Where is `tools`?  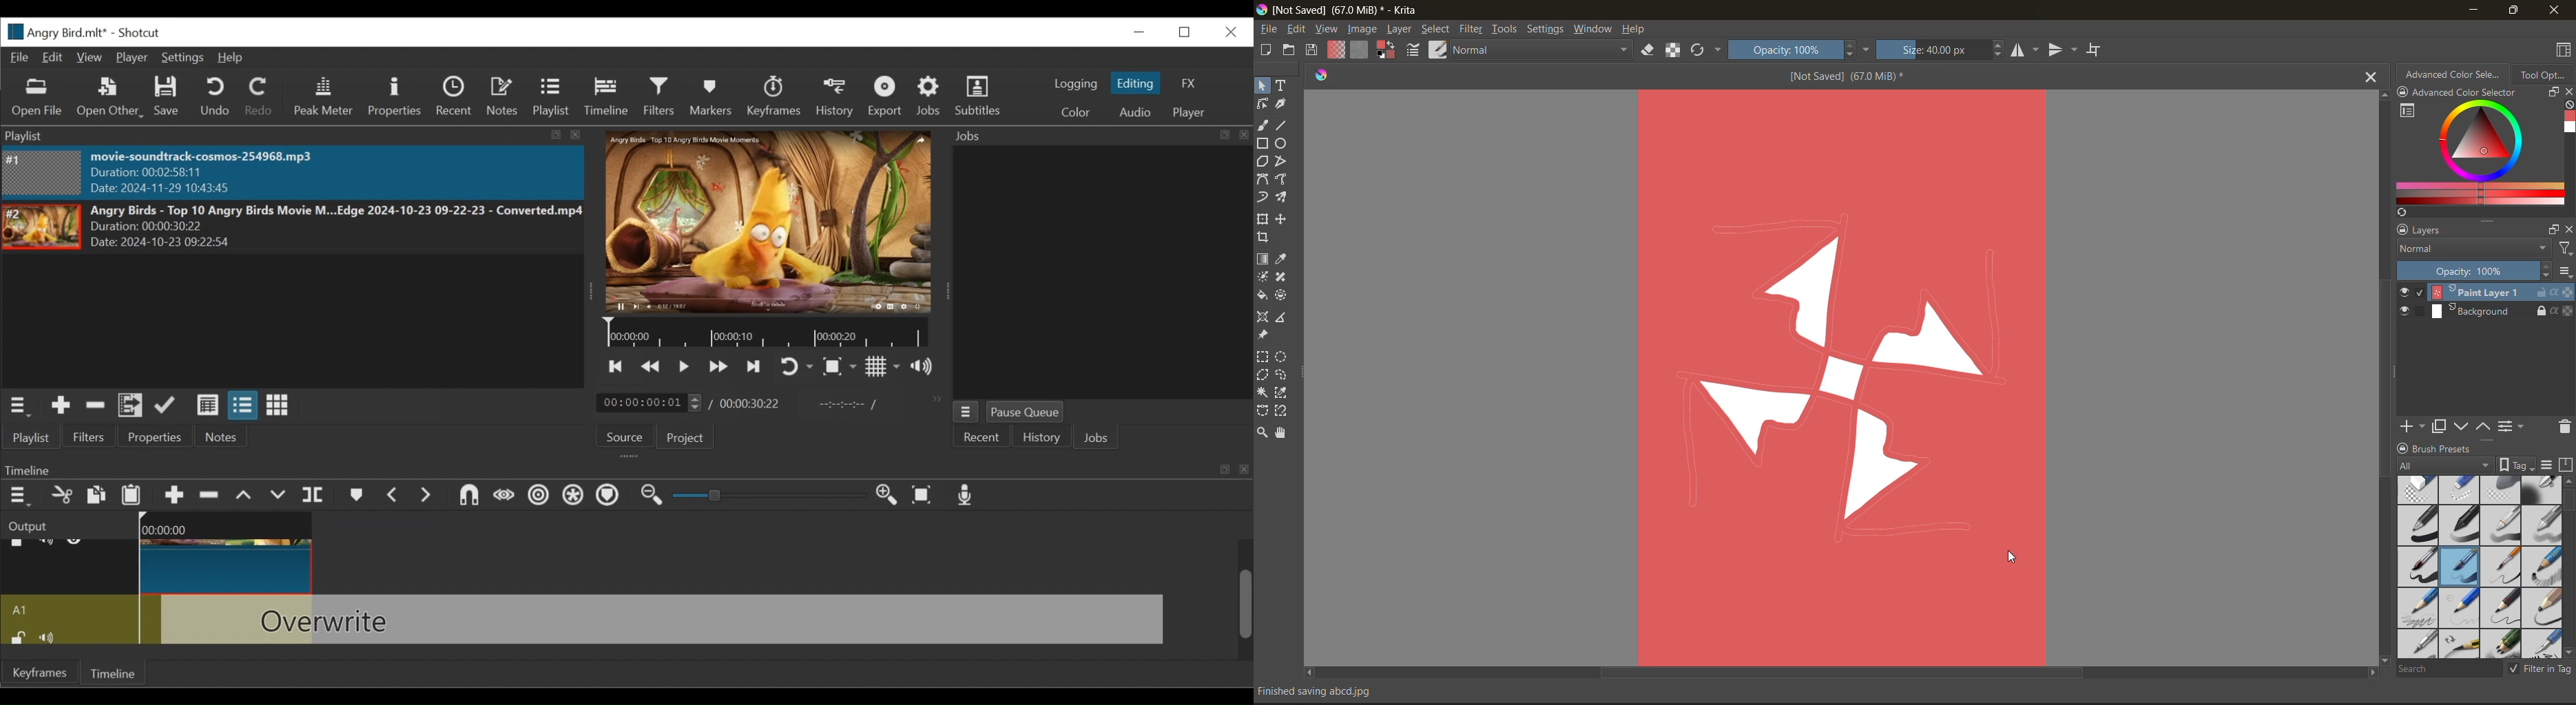 tools is located at coordinates (1263, 357).